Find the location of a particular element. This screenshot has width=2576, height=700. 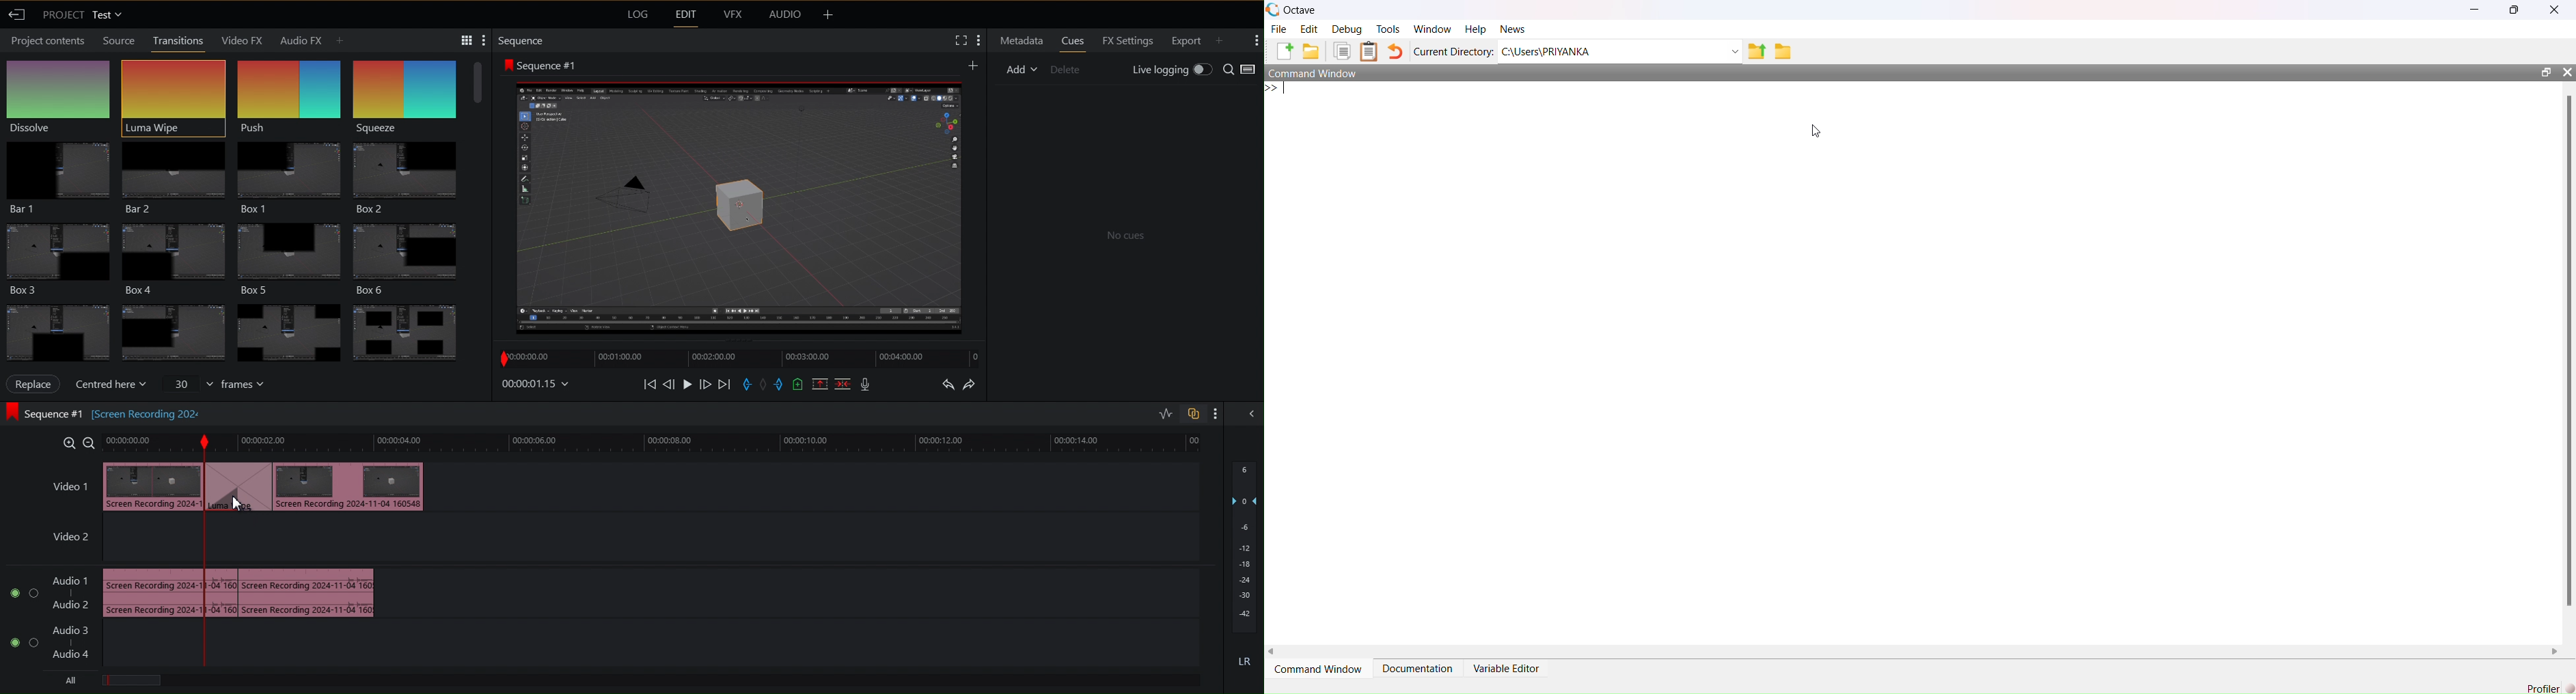

One directory up is located at coordinates (1755, 52).